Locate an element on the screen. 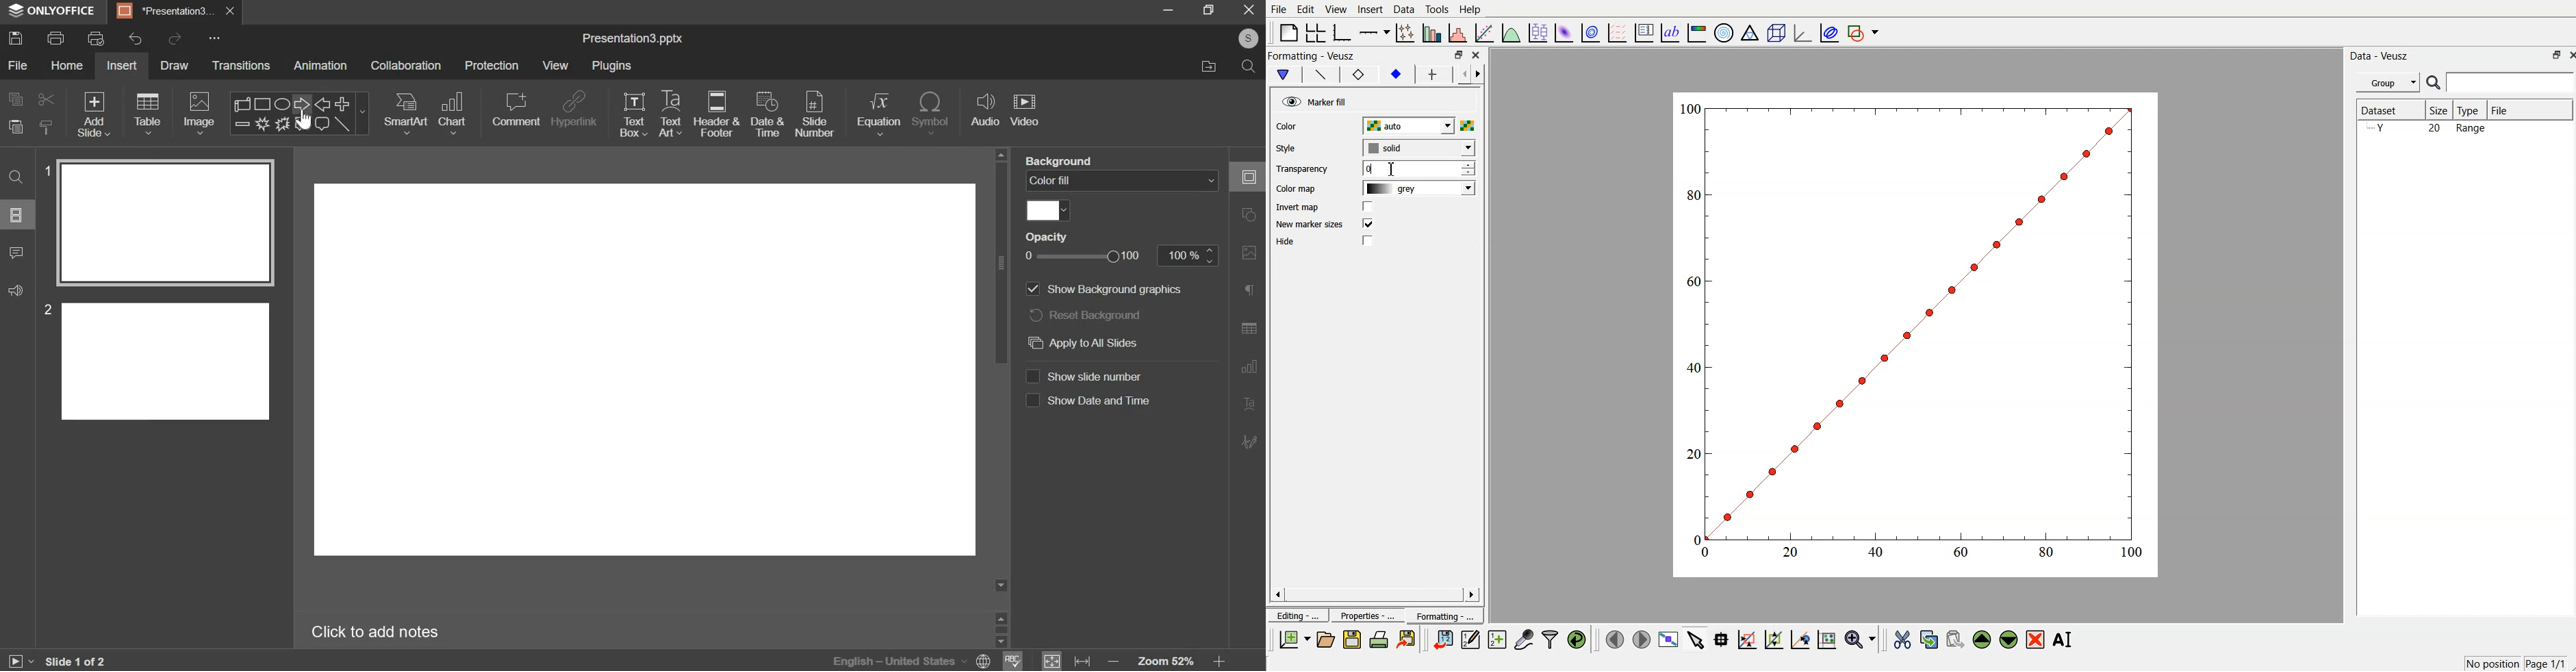 This screenshot has width=2576, height=672. chart is located at coordinates (454, 113).